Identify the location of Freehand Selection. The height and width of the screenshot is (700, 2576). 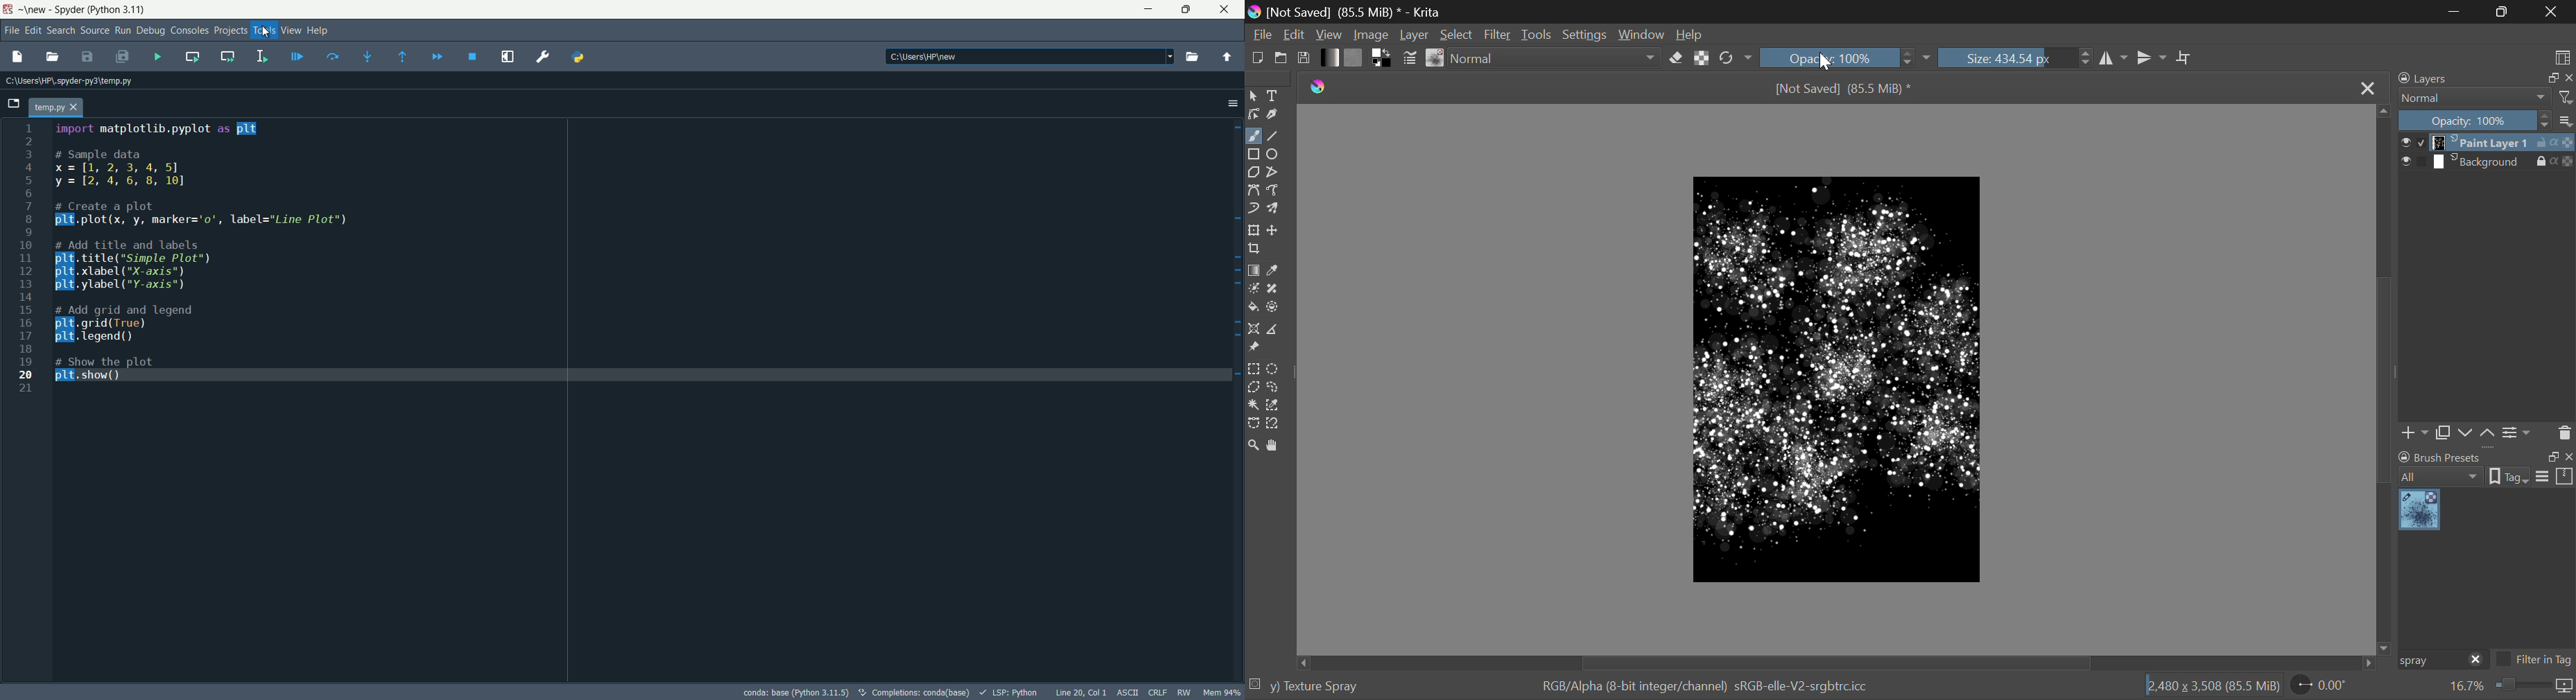
(1274, 387).